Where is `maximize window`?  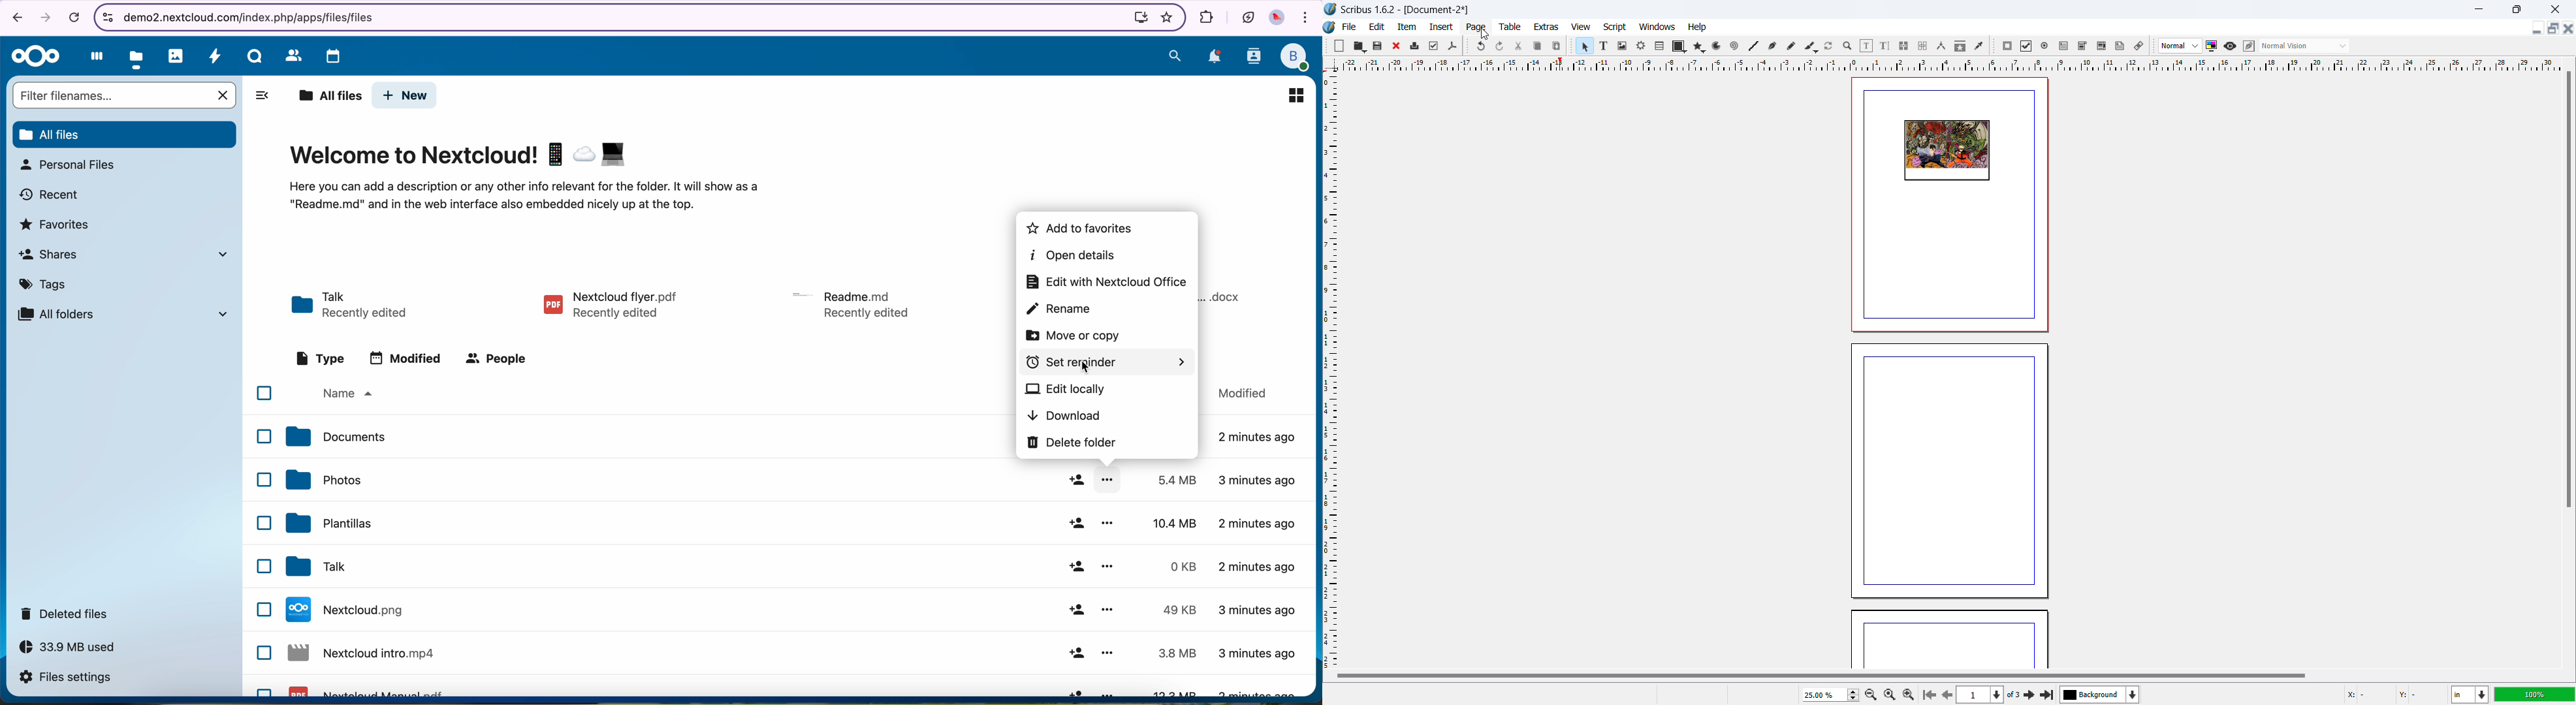
maximize window is located at coordinates (2515, 9).